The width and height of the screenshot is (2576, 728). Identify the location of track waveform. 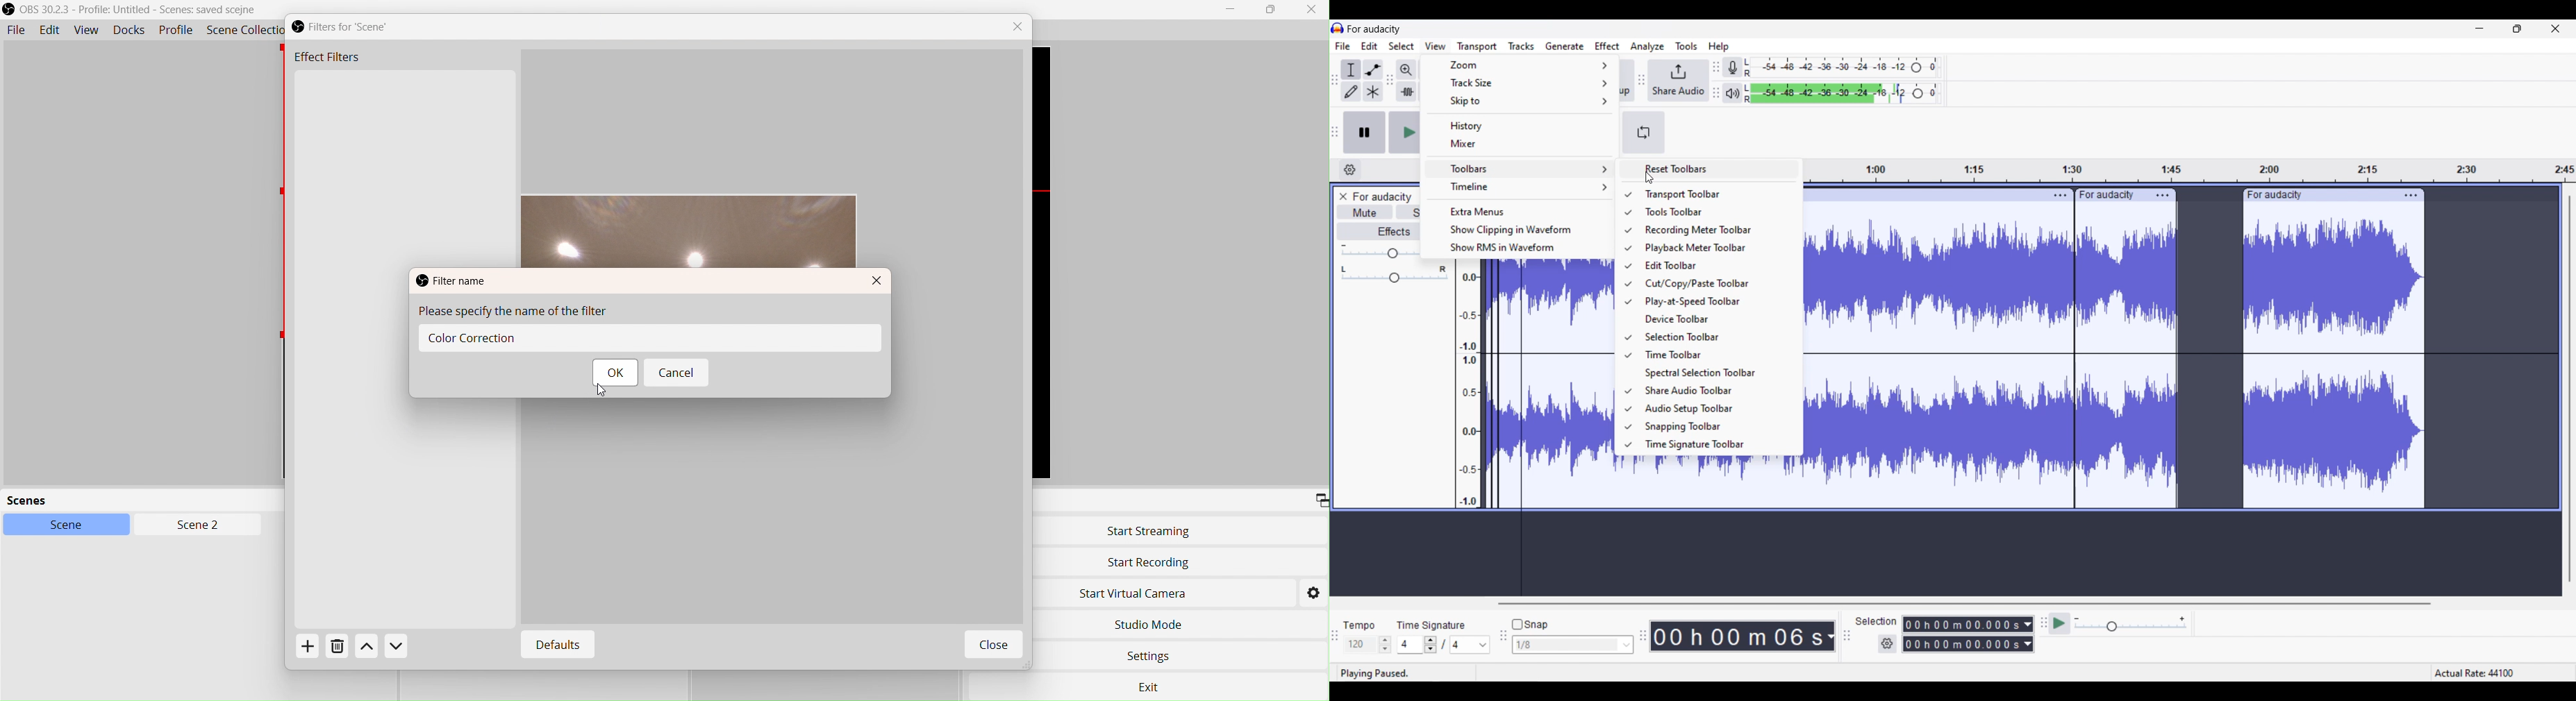
(2118, 363).